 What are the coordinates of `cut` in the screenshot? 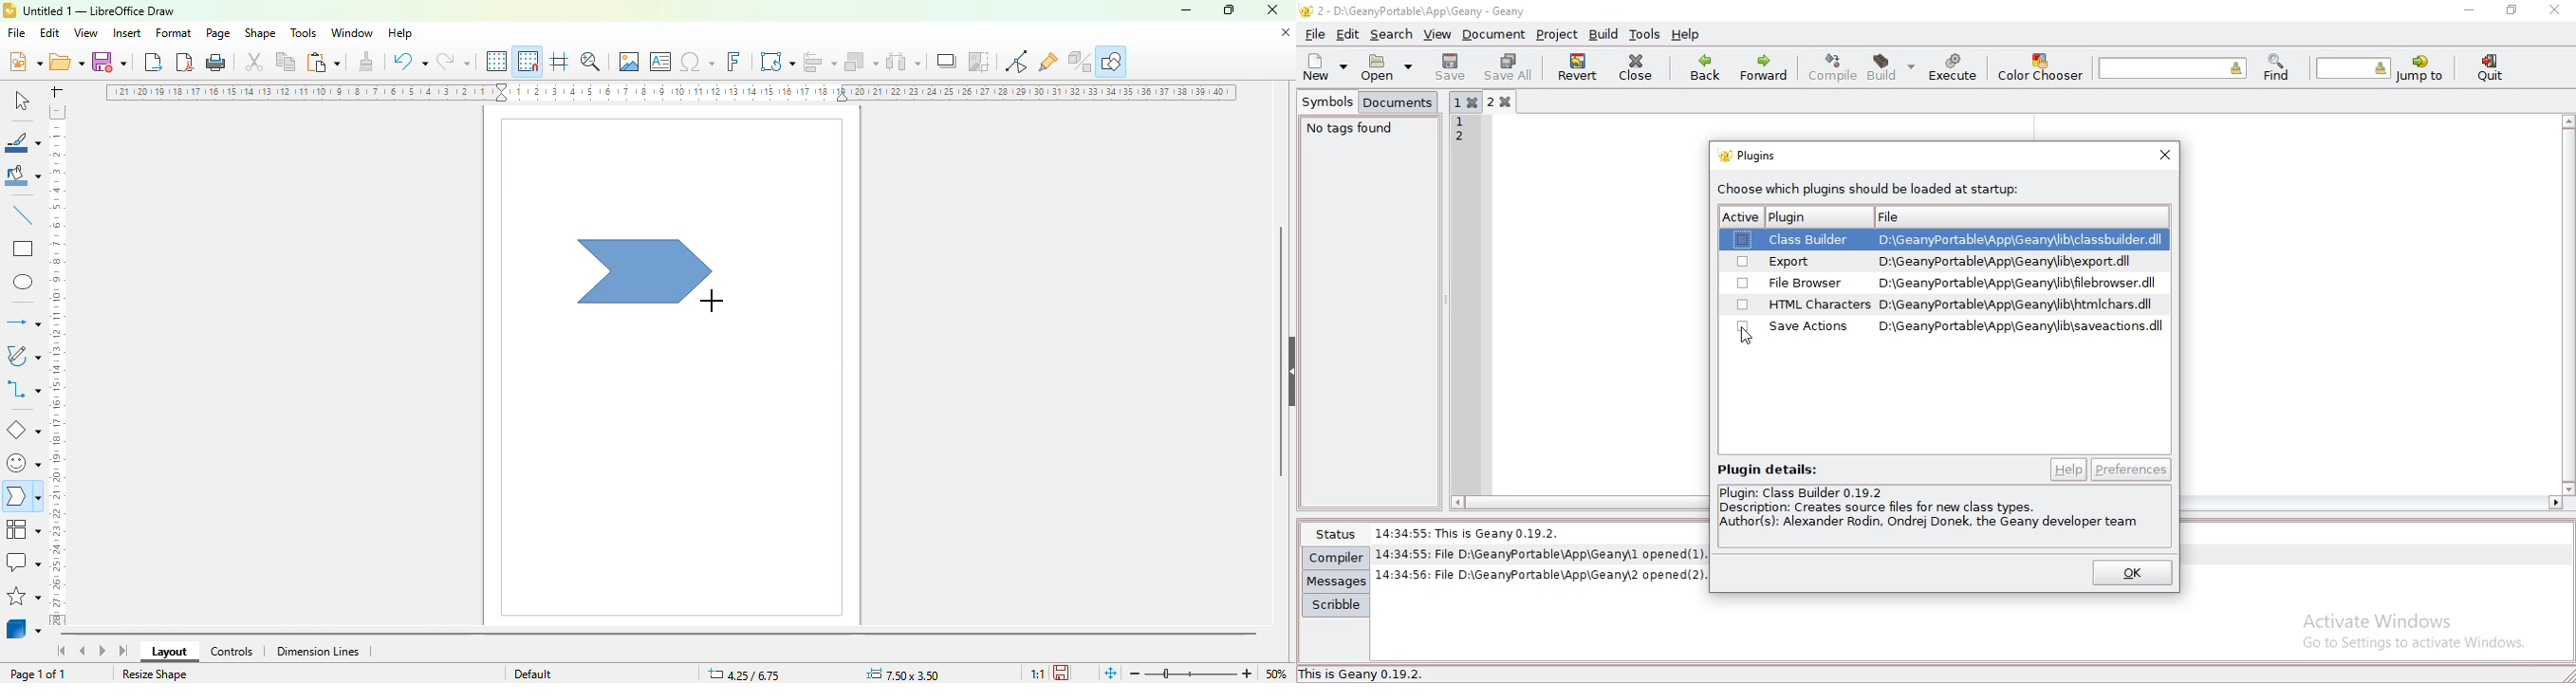 It's located at (254, 62).